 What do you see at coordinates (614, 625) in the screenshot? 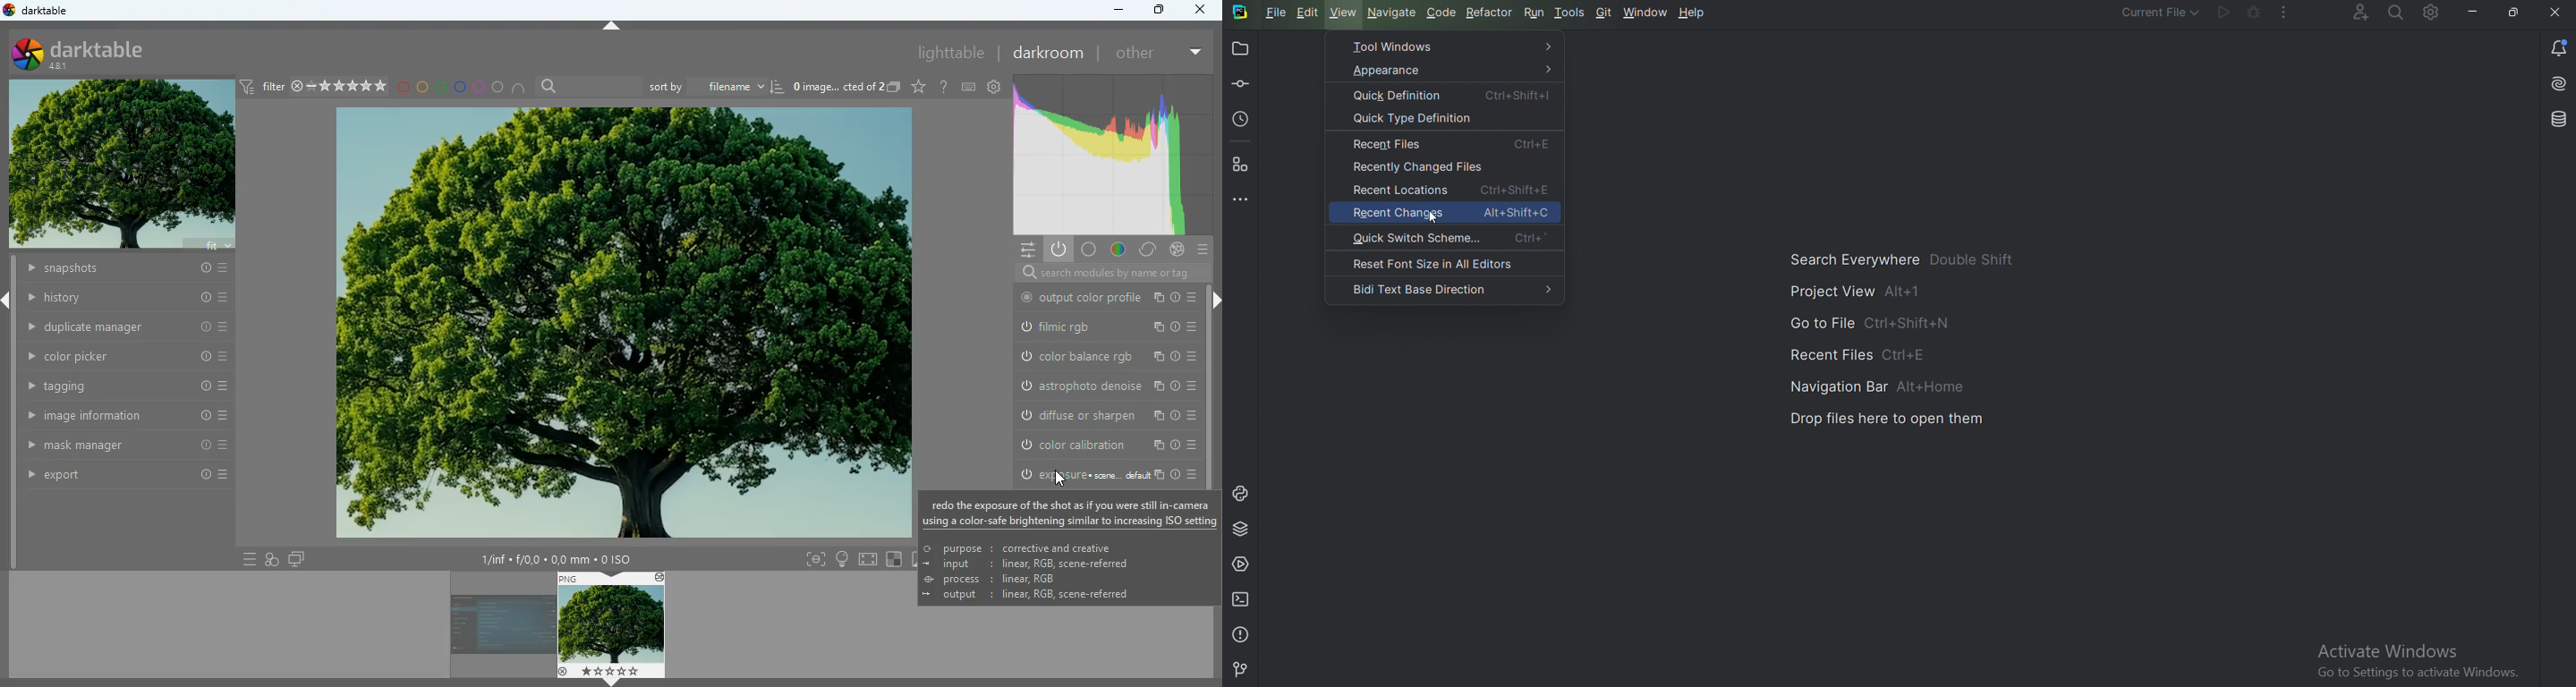
I see `image` at bounding box center [614, 625].